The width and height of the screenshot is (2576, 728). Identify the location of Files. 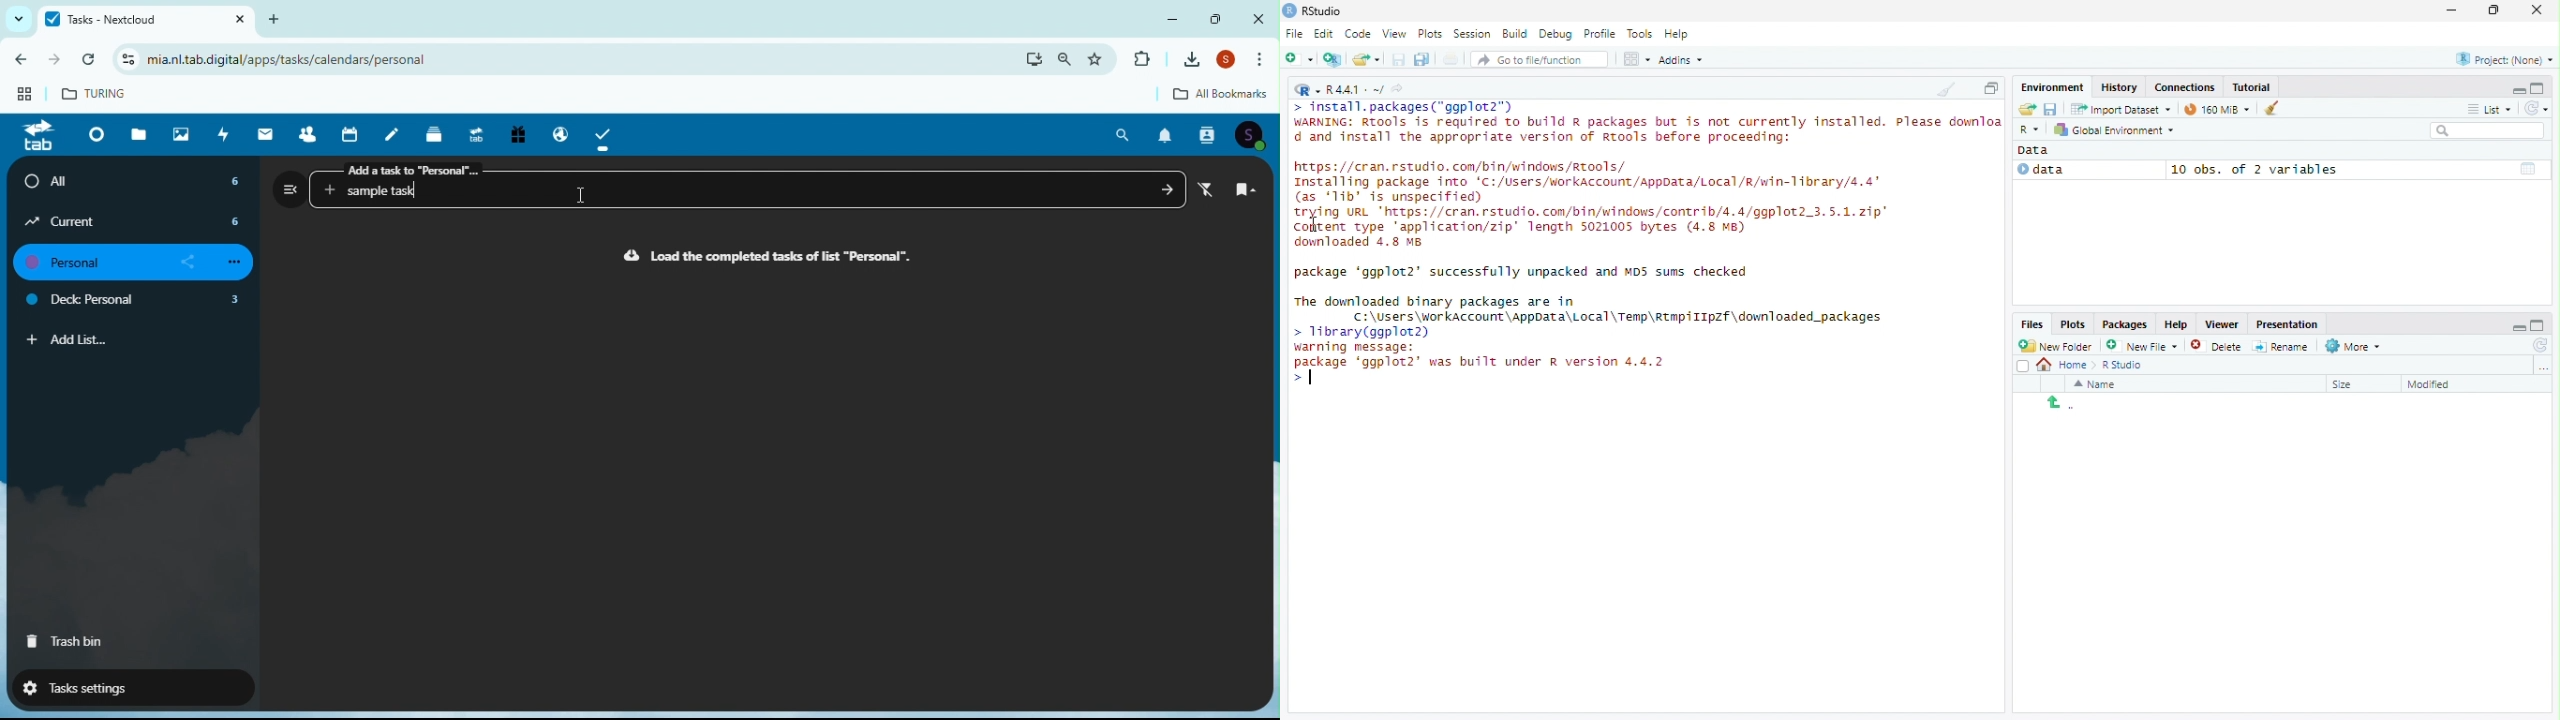
(142, 133).